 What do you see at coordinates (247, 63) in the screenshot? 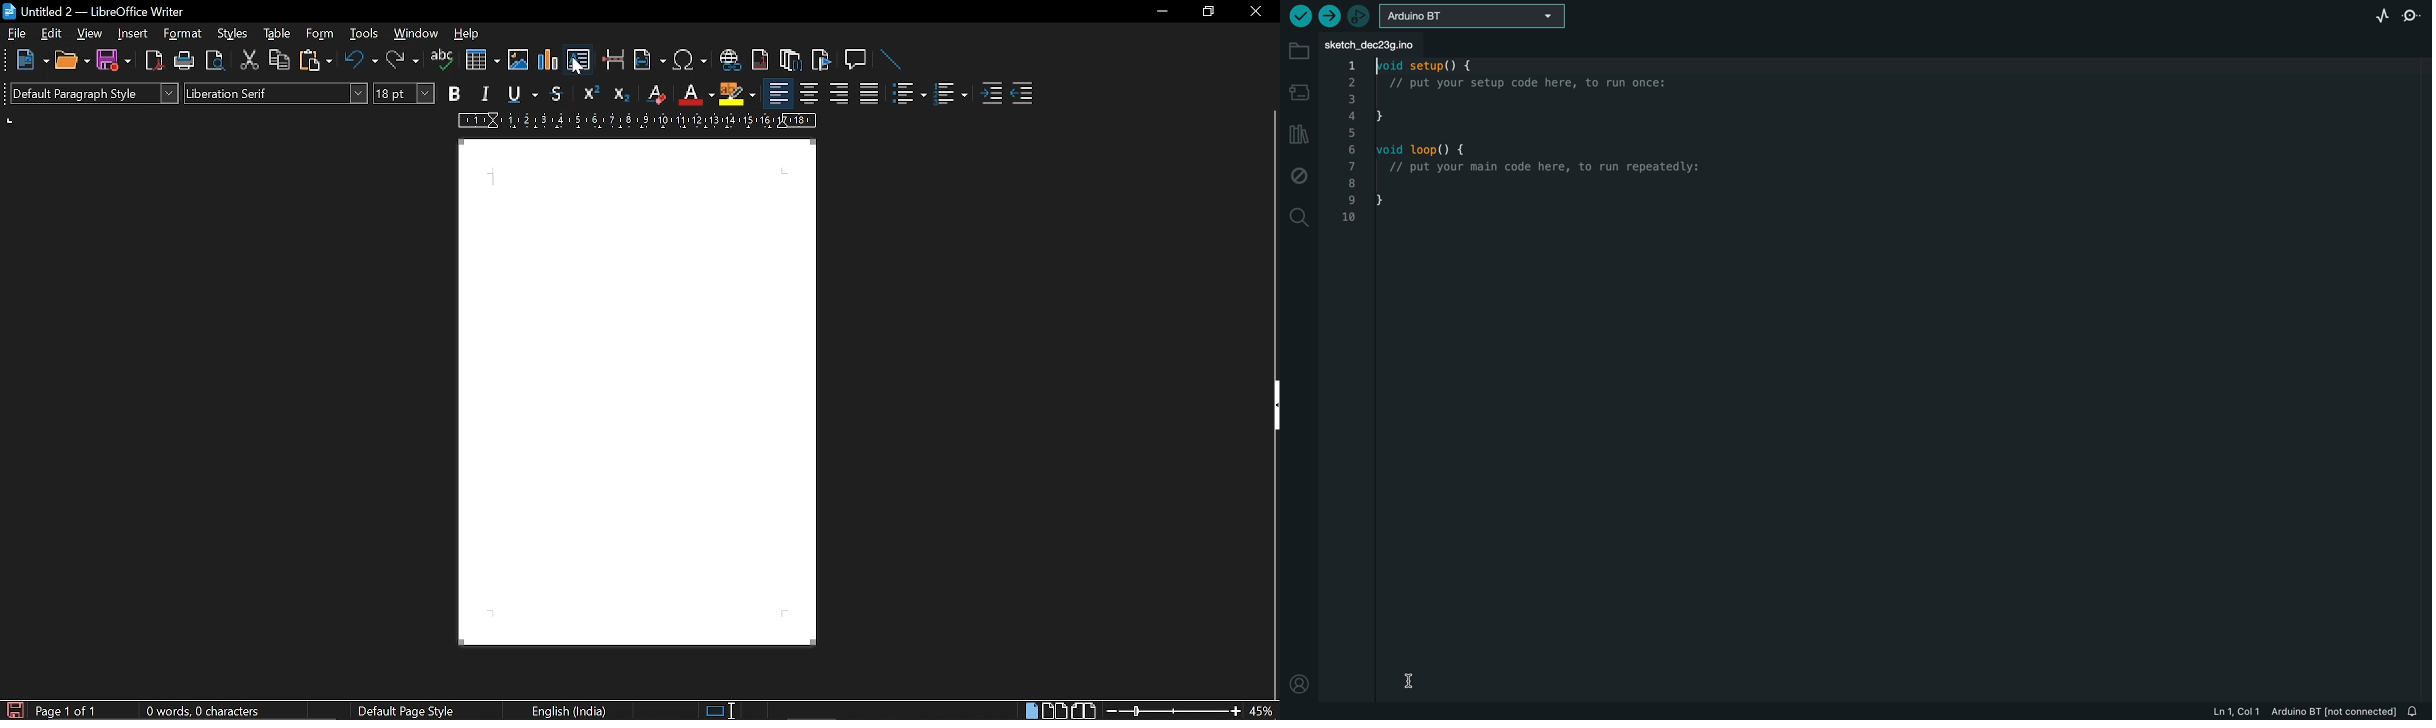
I see `cut` at bounding box center [247, 63].